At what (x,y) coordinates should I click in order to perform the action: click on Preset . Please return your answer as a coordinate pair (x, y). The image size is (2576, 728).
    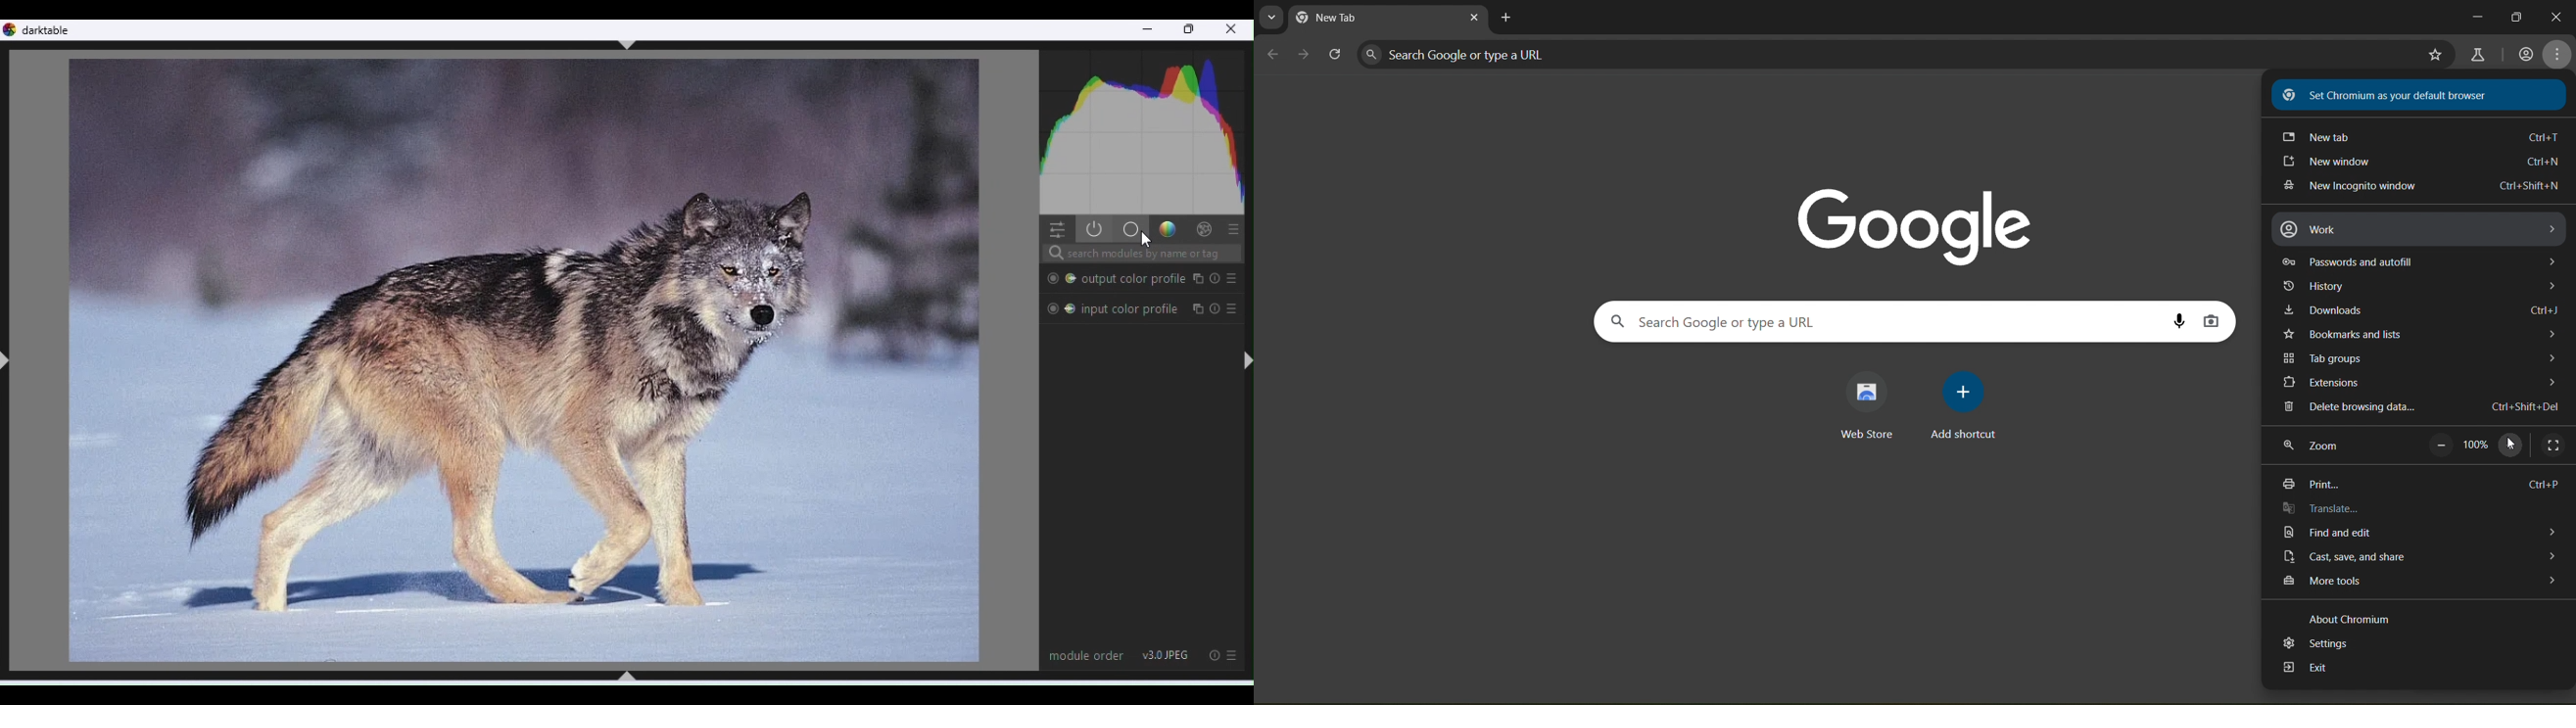
    Looking at the image, I should click on (1234, 228).